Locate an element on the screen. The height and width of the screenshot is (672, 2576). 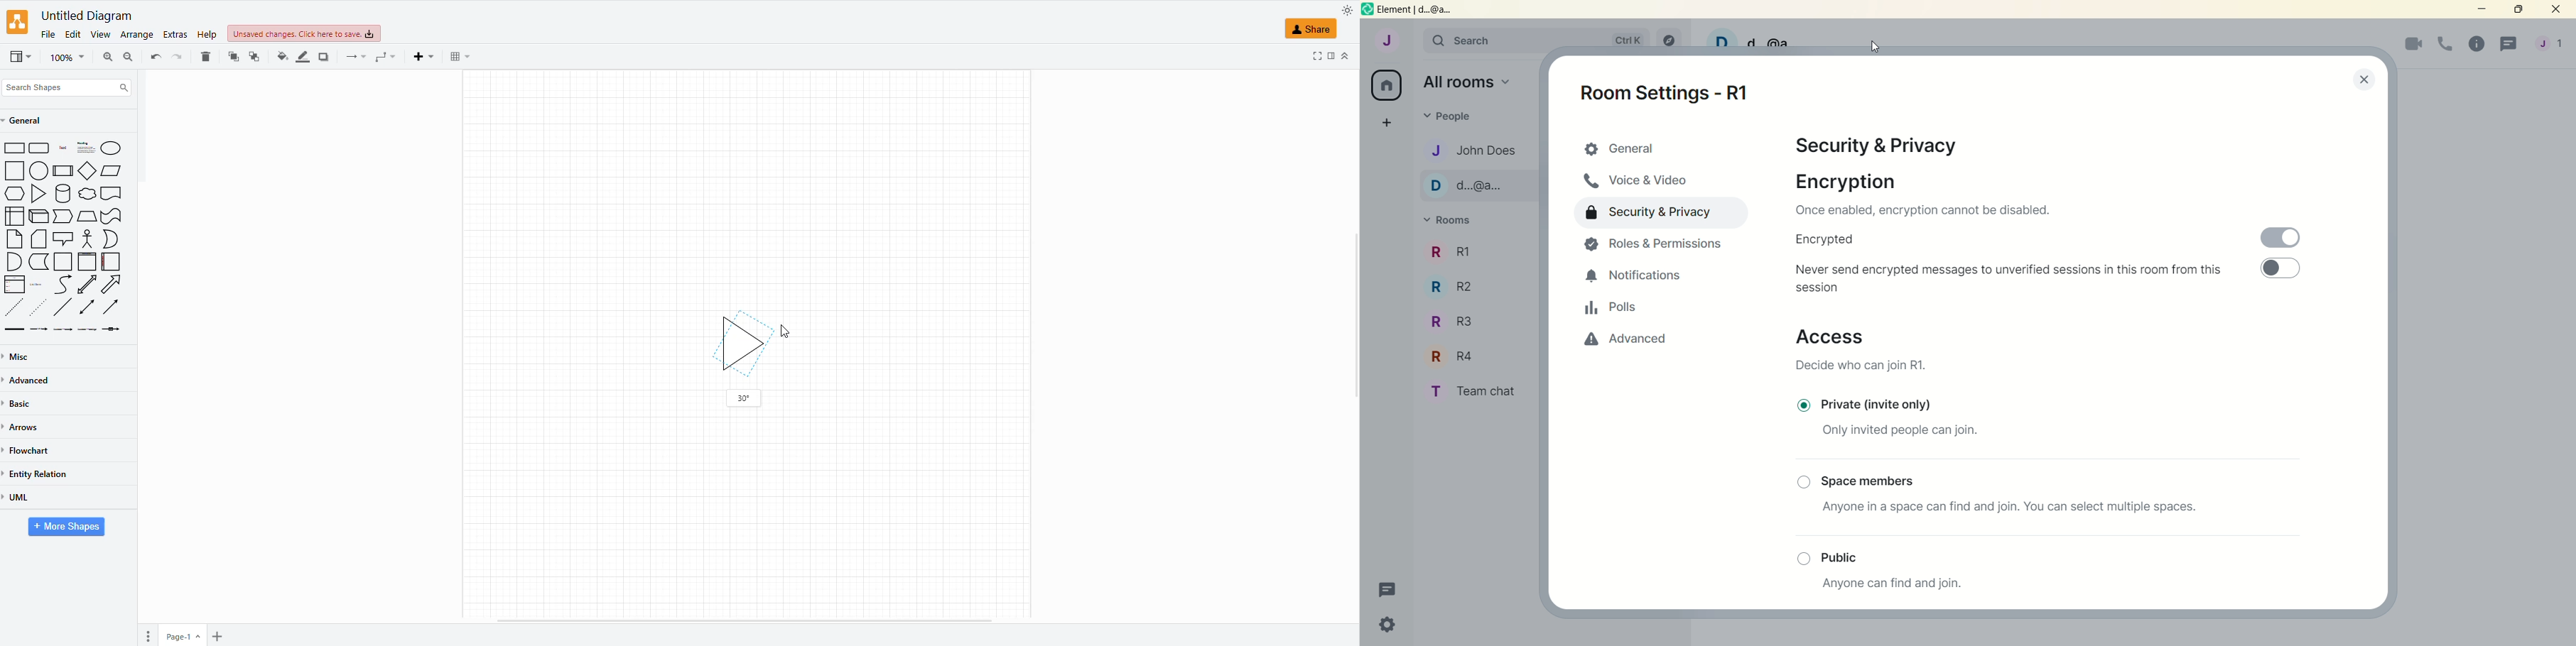
access is located at coordinates (1832, 339).